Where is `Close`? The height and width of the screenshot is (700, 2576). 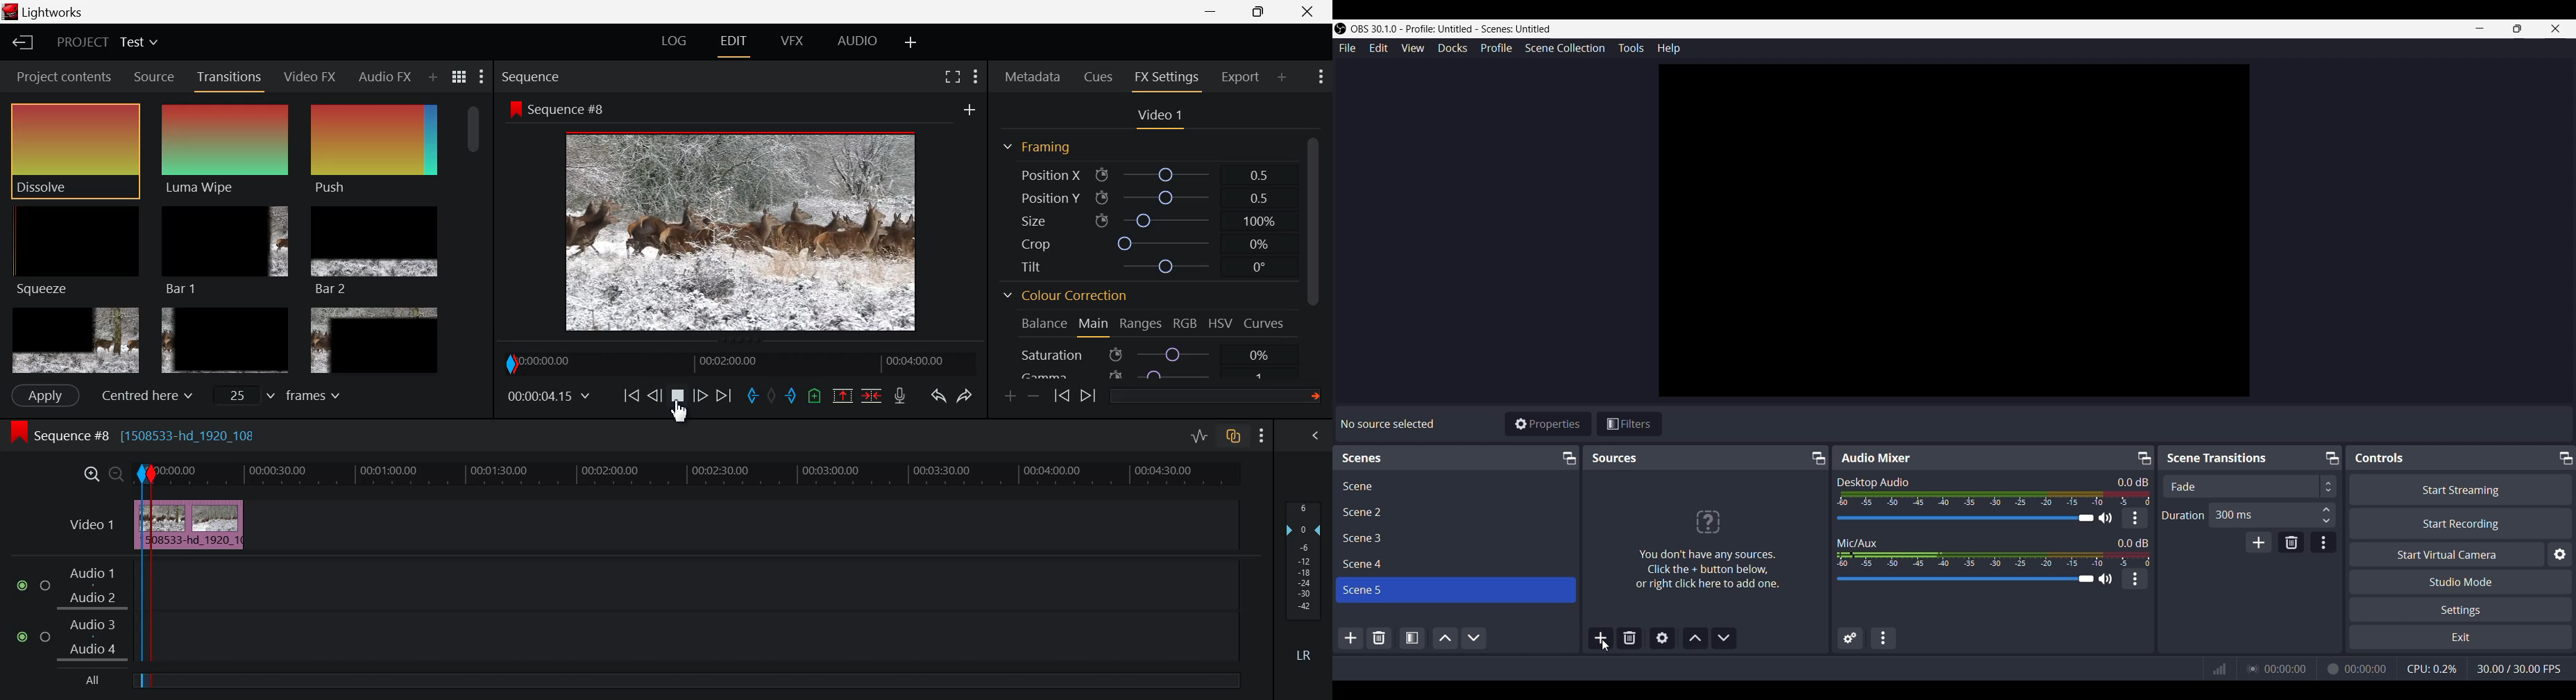
Close is located at coordinates (1305, 12).